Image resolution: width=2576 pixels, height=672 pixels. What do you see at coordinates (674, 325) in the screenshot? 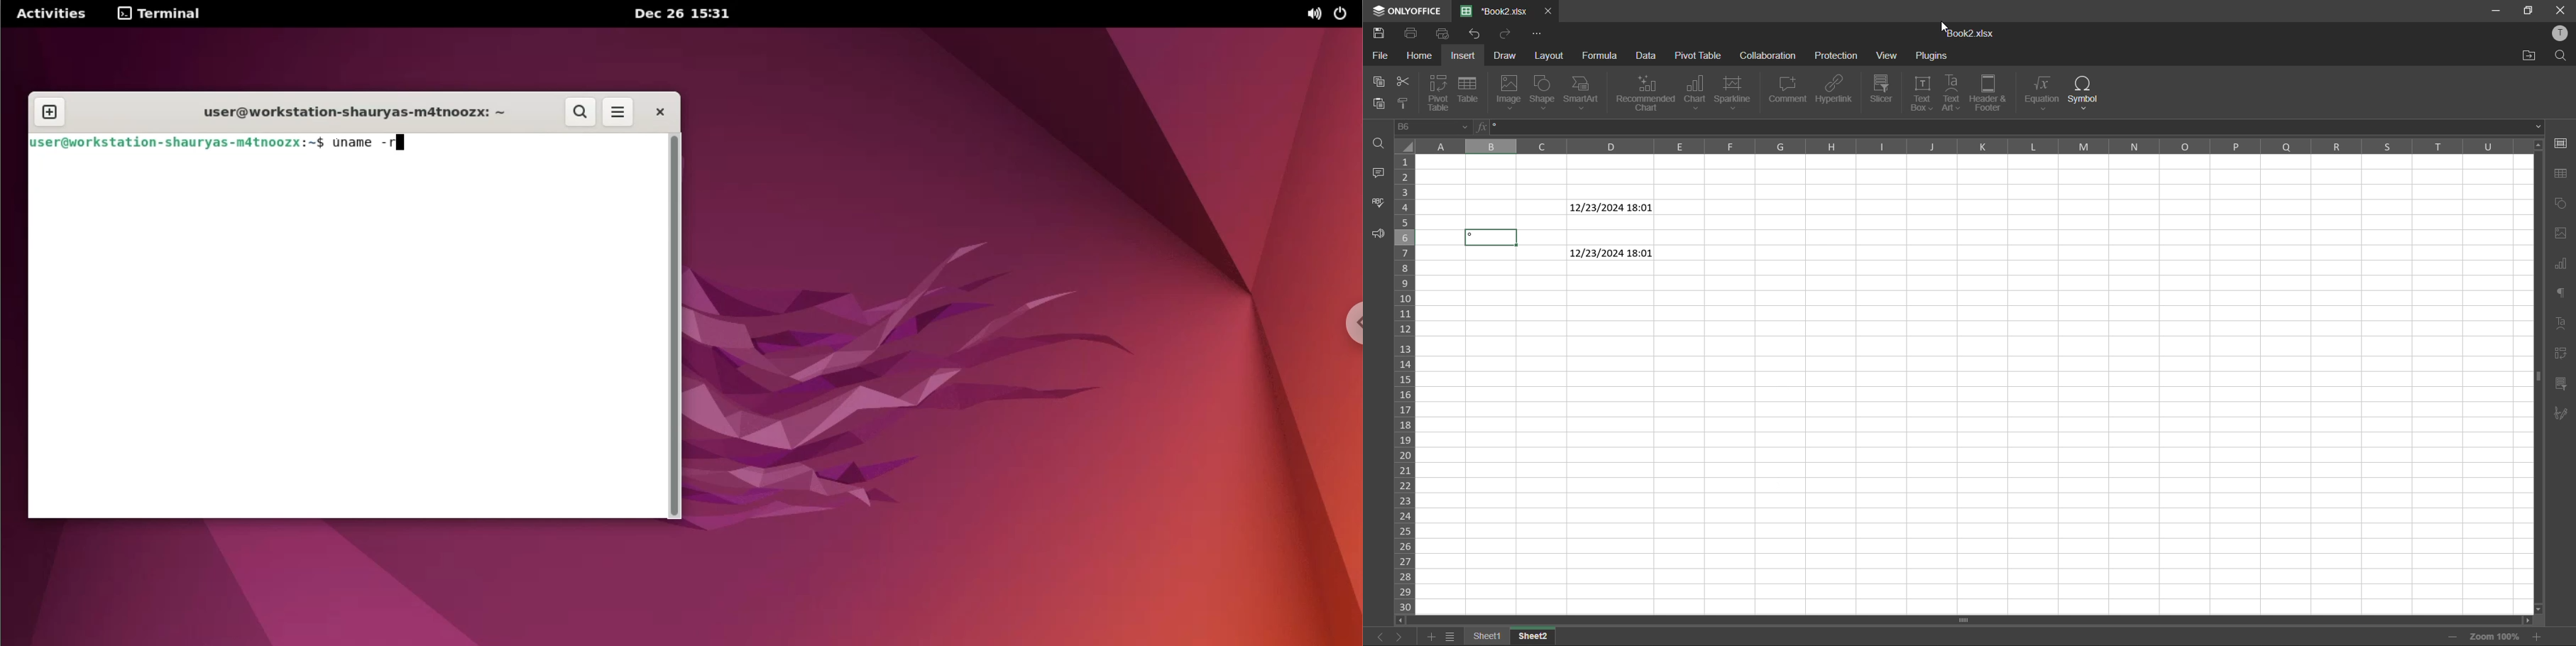
I see `scrollbar navigation` at bounding box center [674, 325].